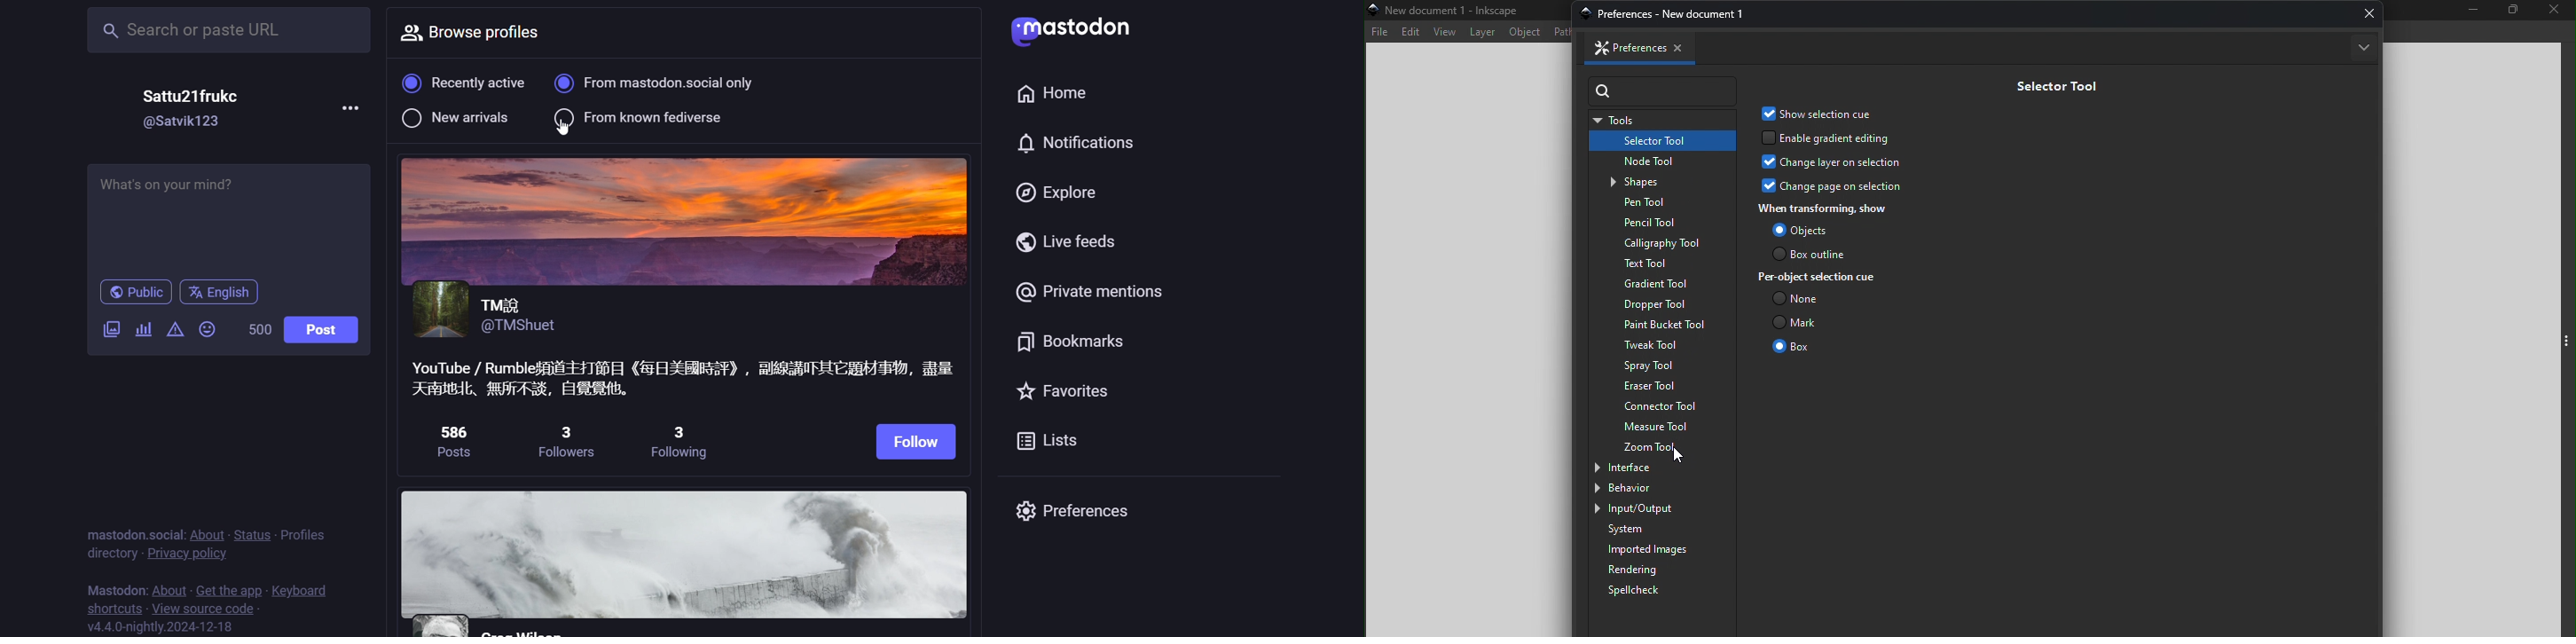 Image resolution: width=2576 pixels, height=644 pixels. Describe the element at coordinates (207, 531) in the screenshot. I see `about` at that location.